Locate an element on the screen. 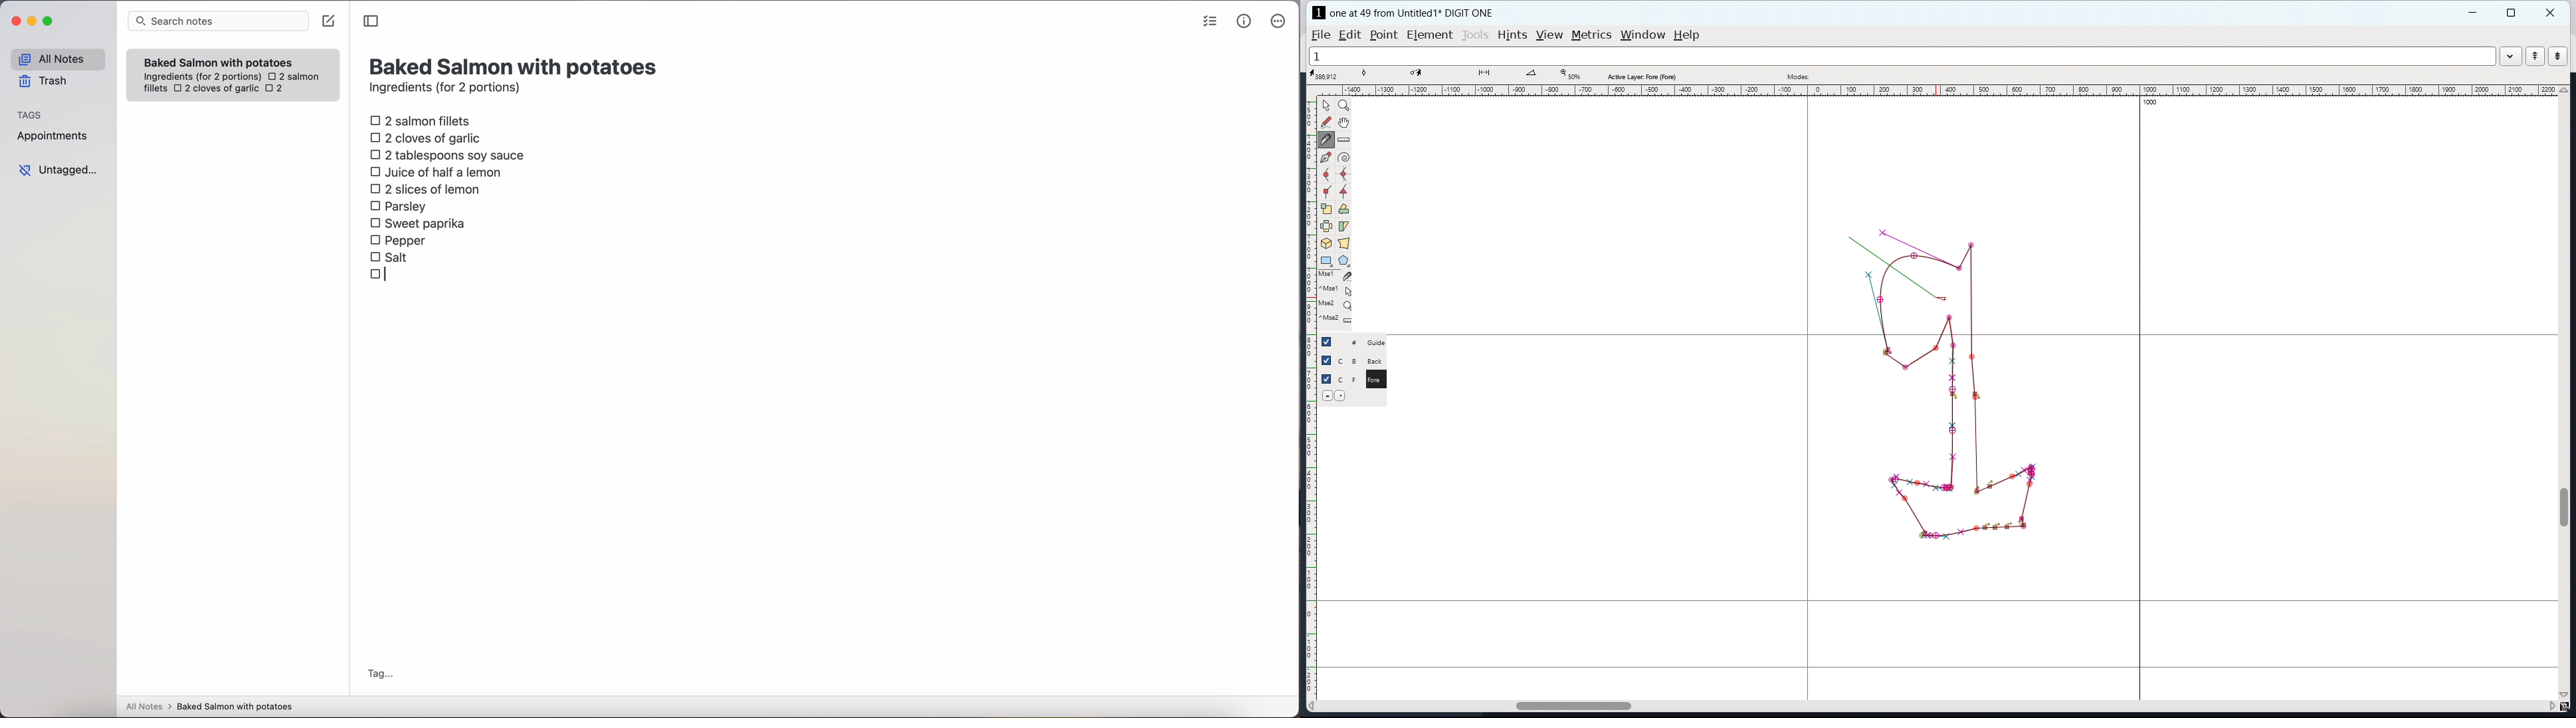 The height and width of the screenshot is (728, 2576). add new layer is located at coordinates (1342, 395).